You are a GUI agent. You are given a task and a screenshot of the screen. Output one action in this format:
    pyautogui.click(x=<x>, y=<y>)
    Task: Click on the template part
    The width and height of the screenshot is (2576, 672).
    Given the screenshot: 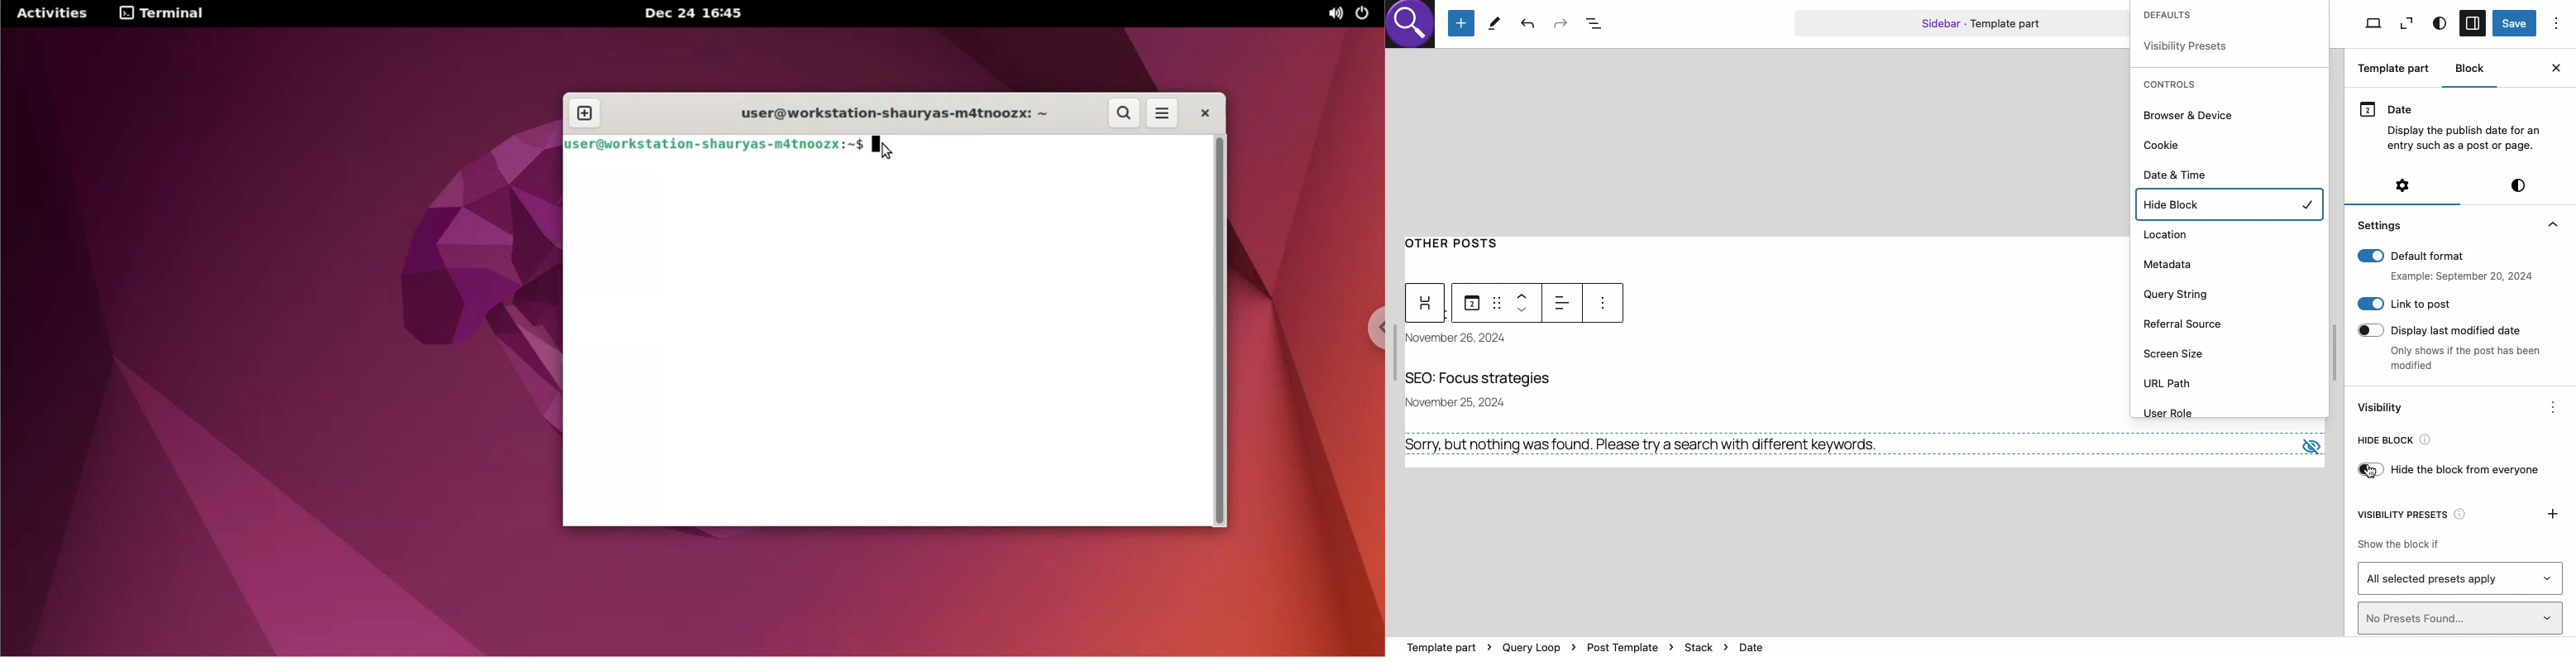 What is the action you would take?
    pyautogui.click(x=1587, y=638)
    